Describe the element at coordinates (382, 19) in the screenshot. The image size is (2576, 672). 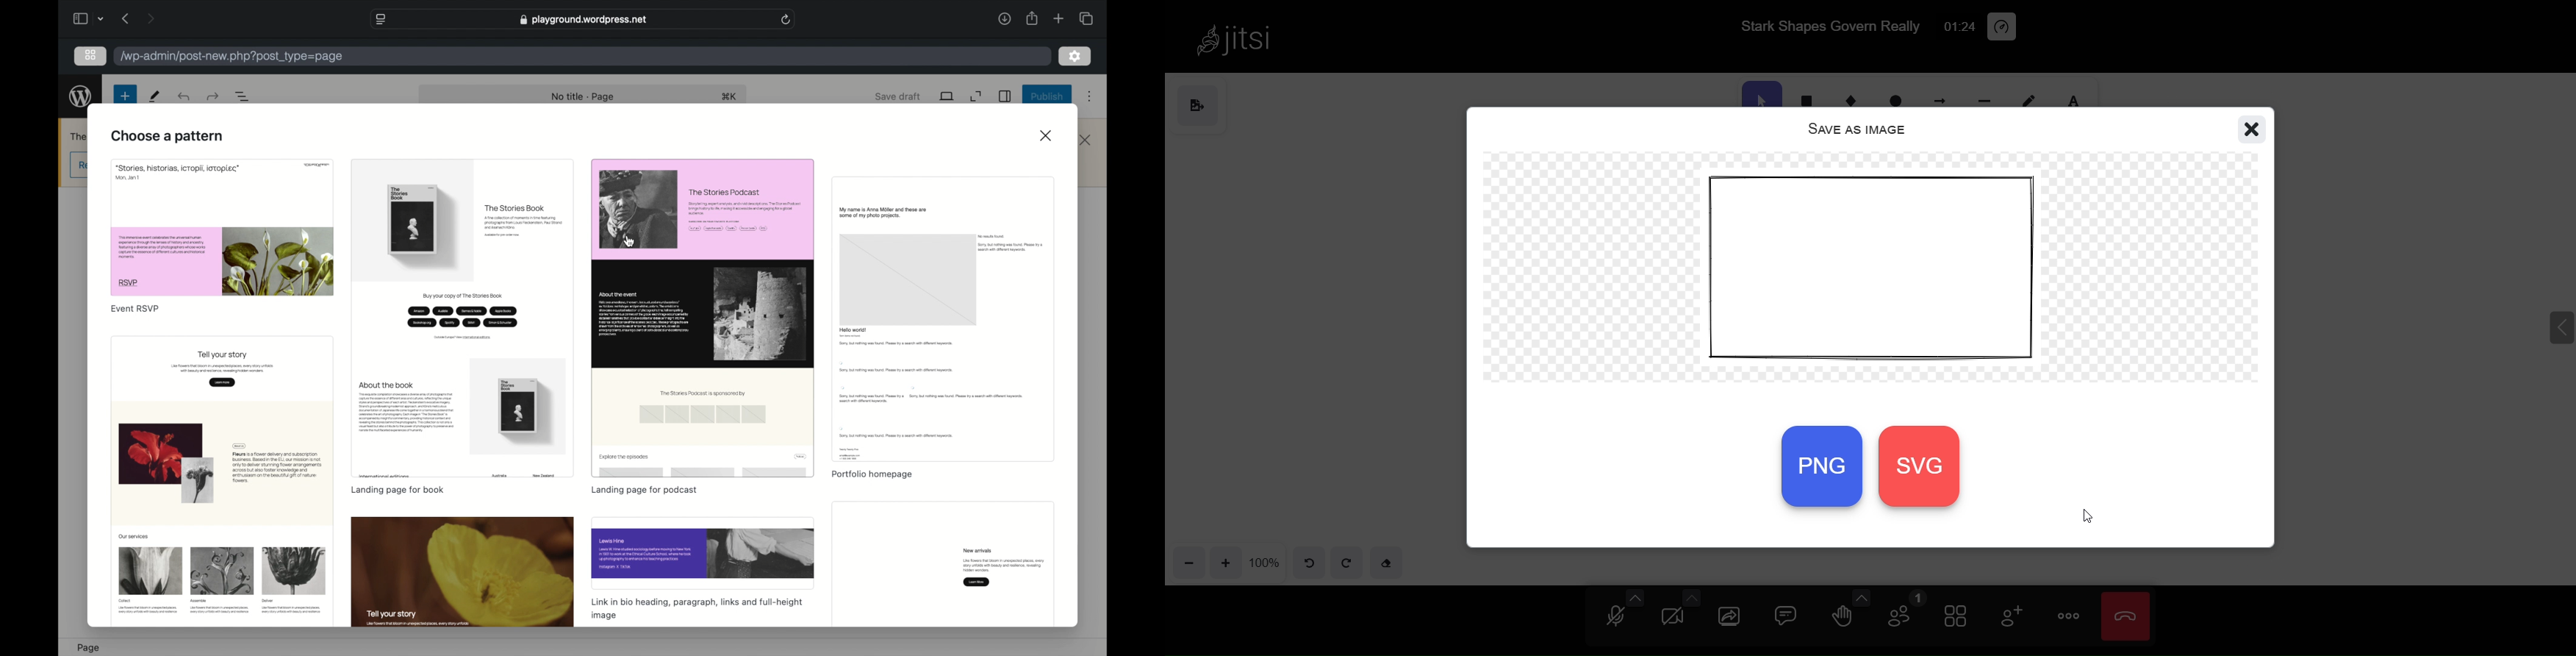
I see `website settings` at that location.